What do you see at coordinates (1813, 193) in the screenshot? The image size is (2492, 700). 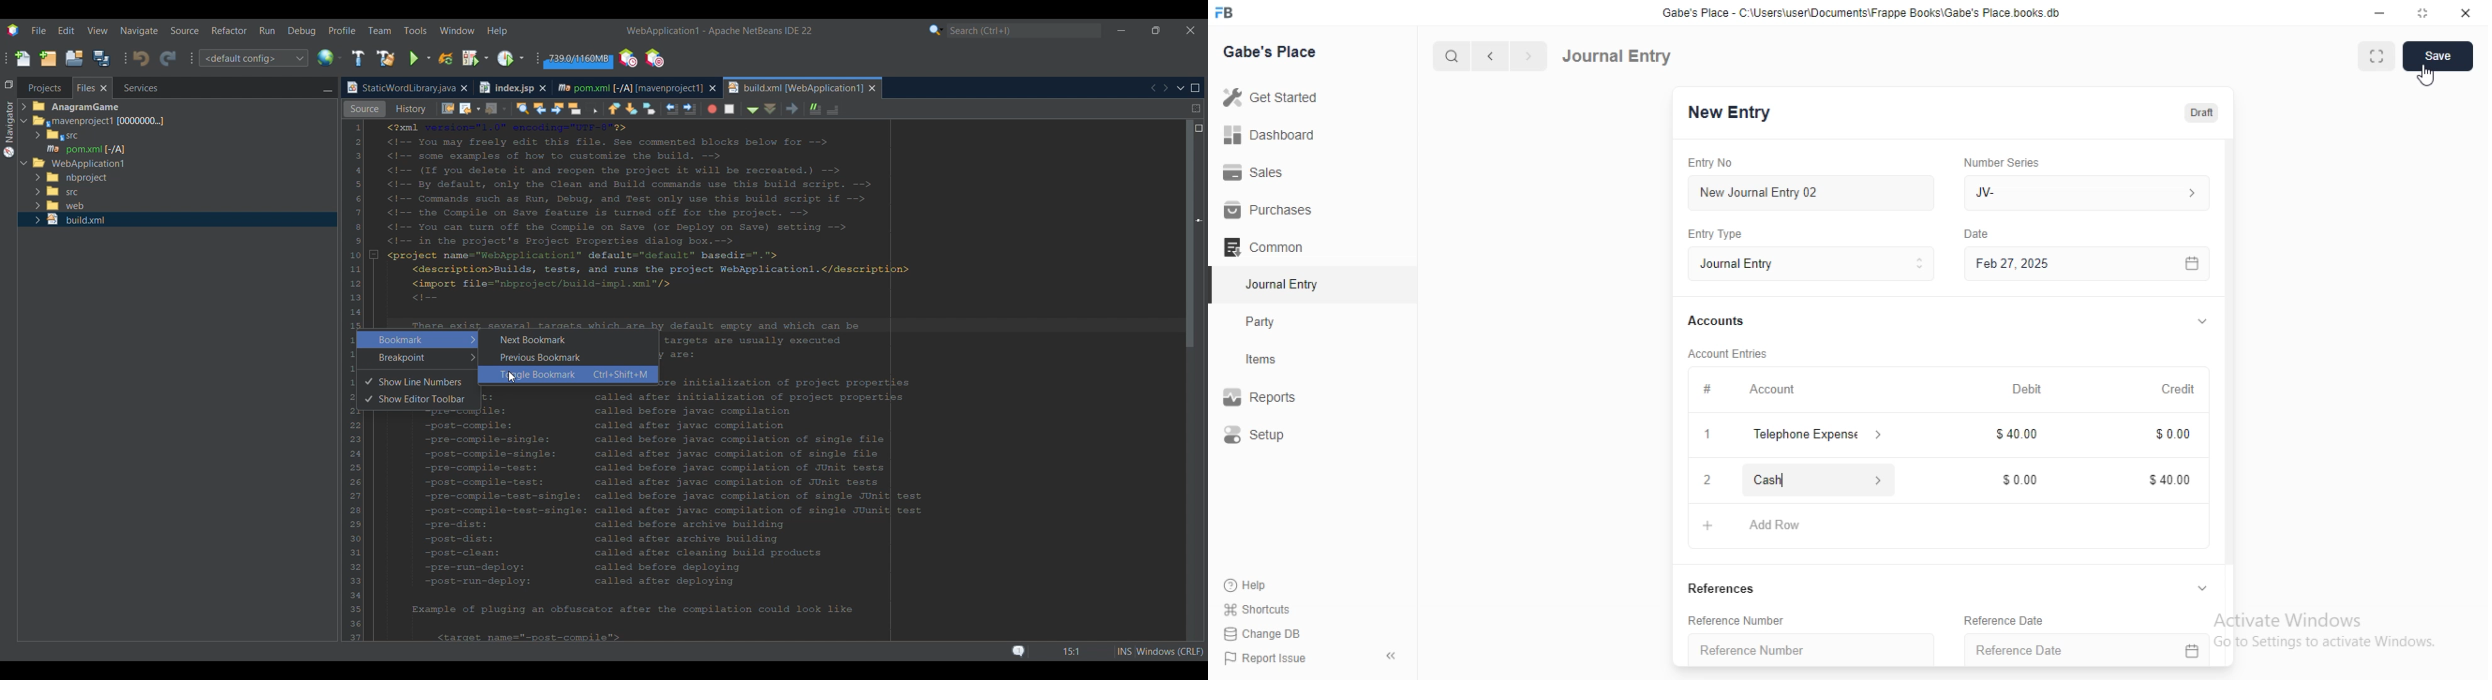 I see `New Journal Entry 02` at bounding box center [1813, 193].